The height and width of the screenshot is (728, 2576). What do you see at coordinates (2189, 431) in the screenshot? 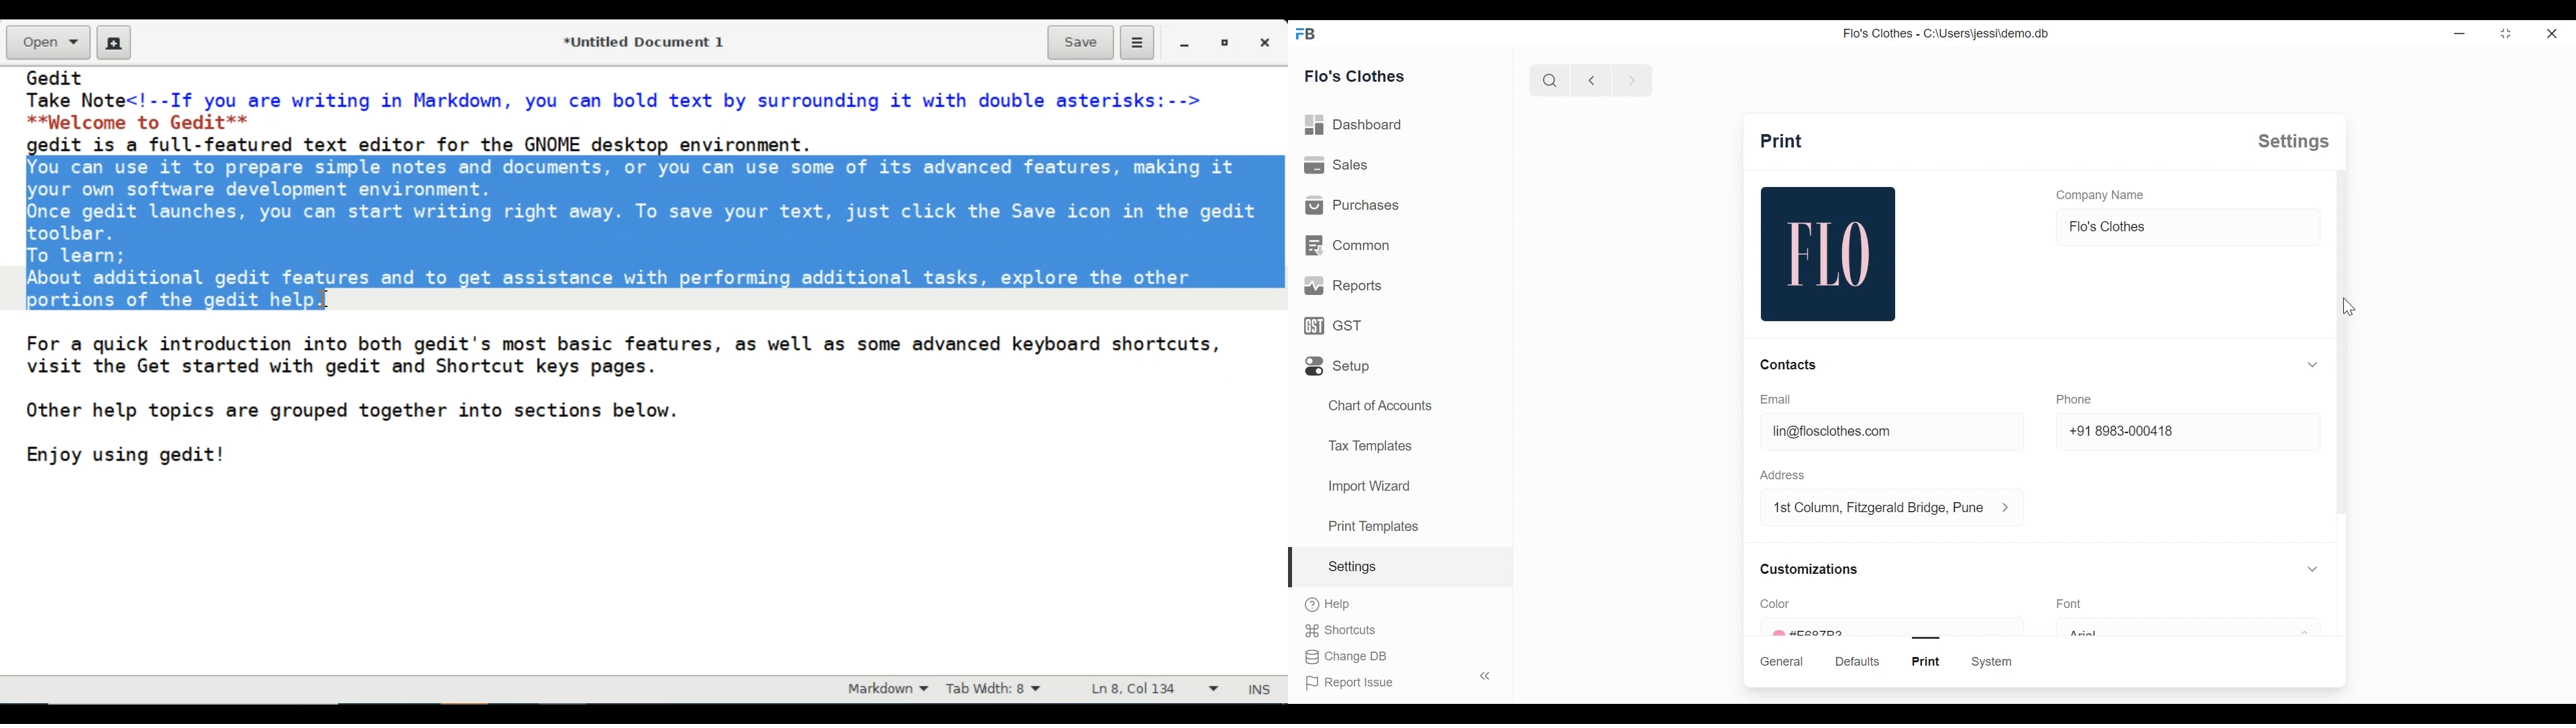
I see `+91 8983-000418` at bounding box center [2189, 431].